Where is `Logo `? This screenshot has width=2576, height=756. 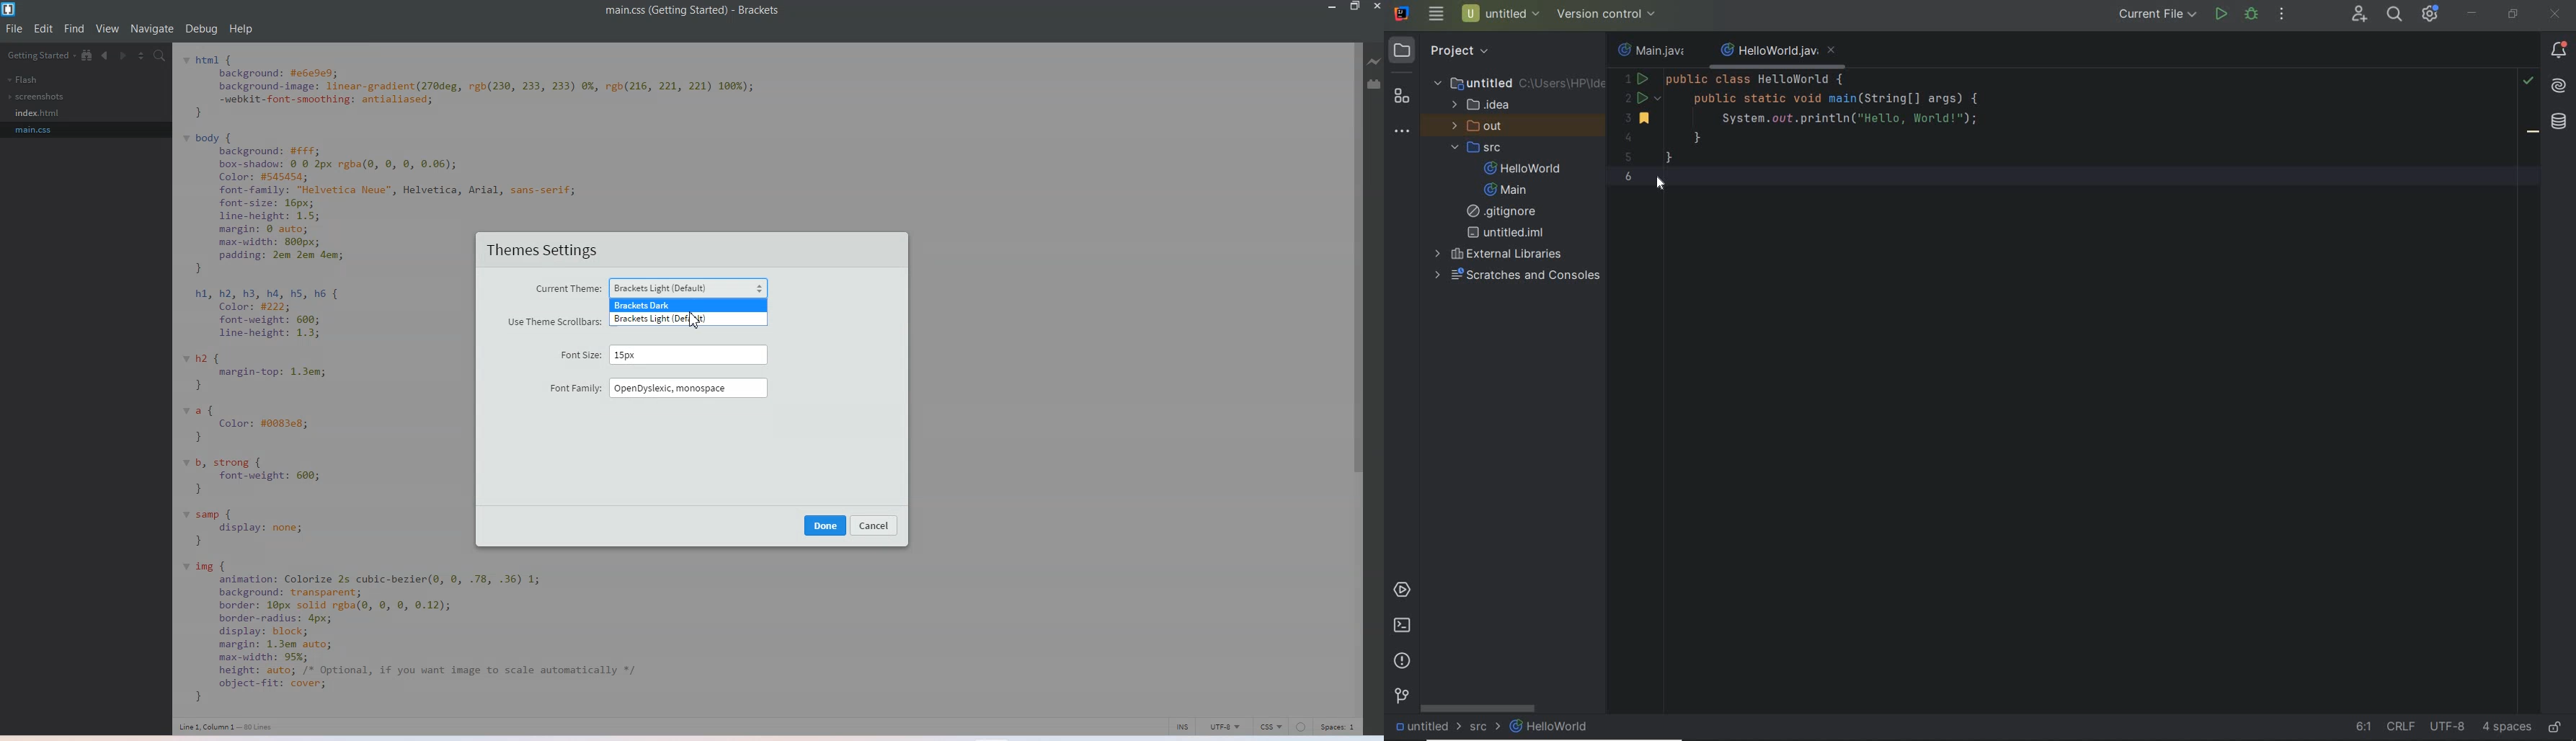 Logo  is located at coordinates (9, 9).